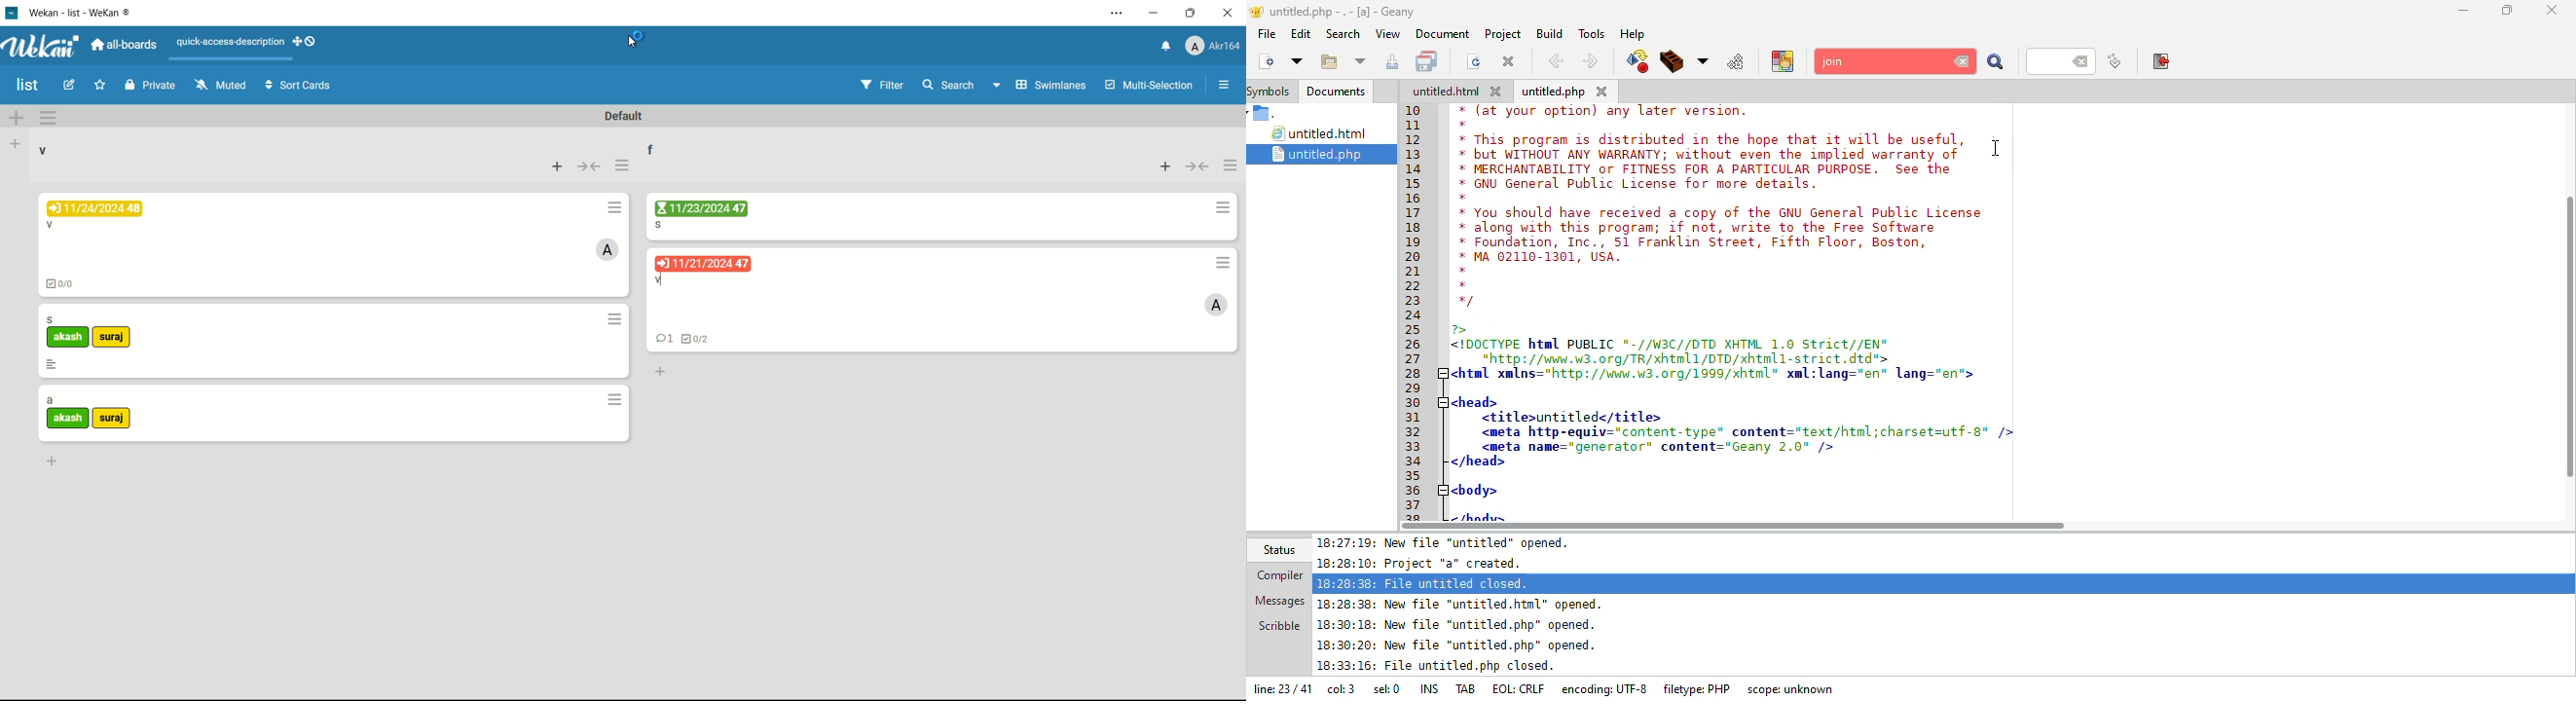 The width and height of the screenshot is (2576, 728). Describe the element at coordinates (68, 338) in the screenshot. I see `label-1` at that location.